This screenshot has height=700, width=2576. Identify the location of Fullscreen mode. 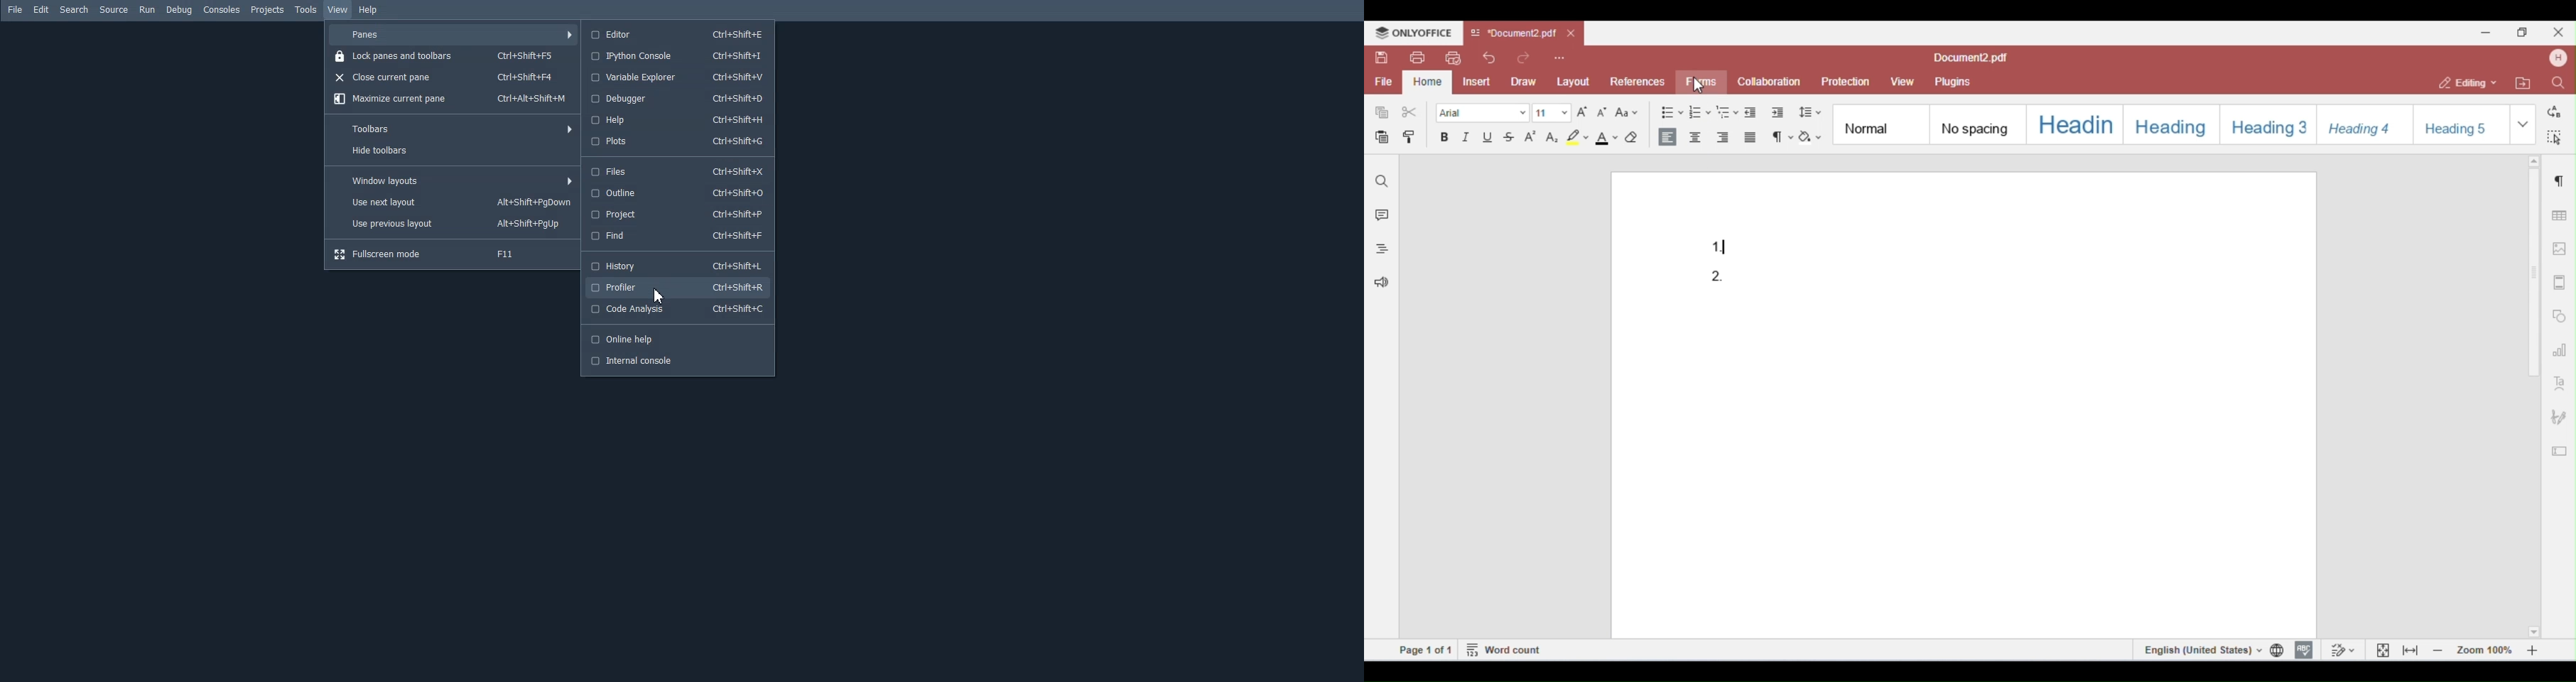
(453, 254).